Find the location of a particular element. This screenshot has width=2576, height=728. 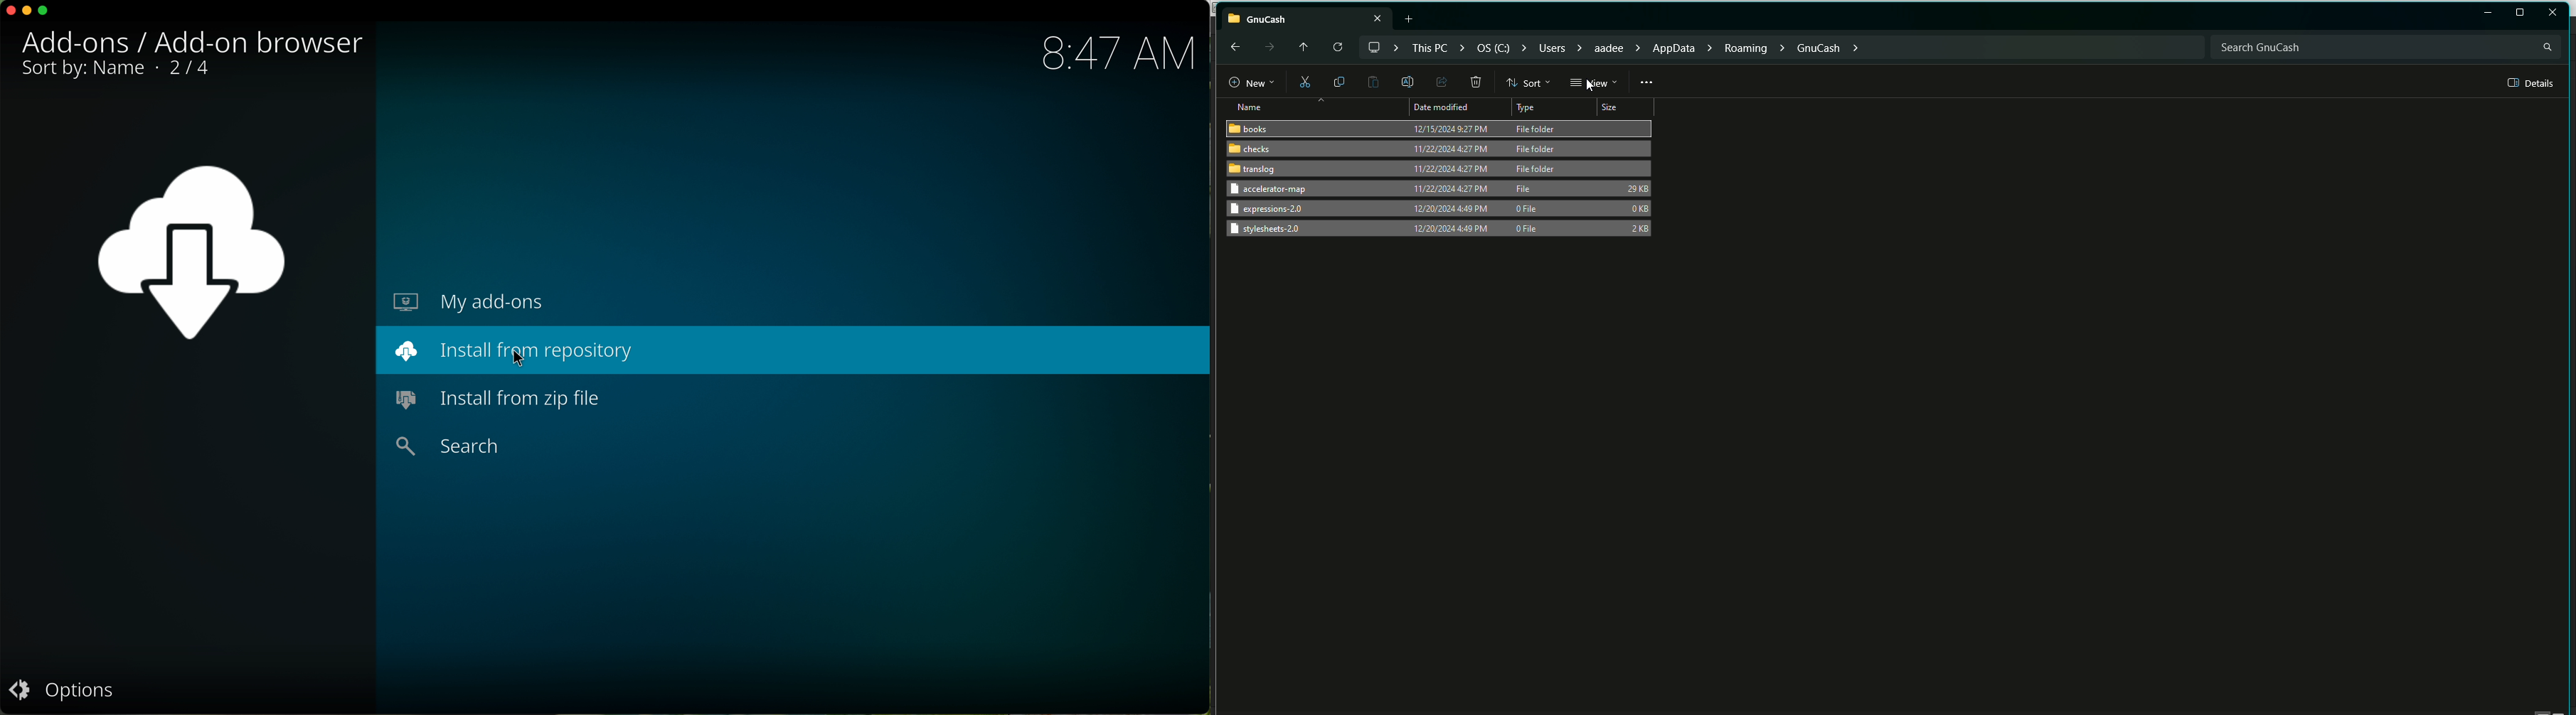

View is located at coordinates (1593, 83).